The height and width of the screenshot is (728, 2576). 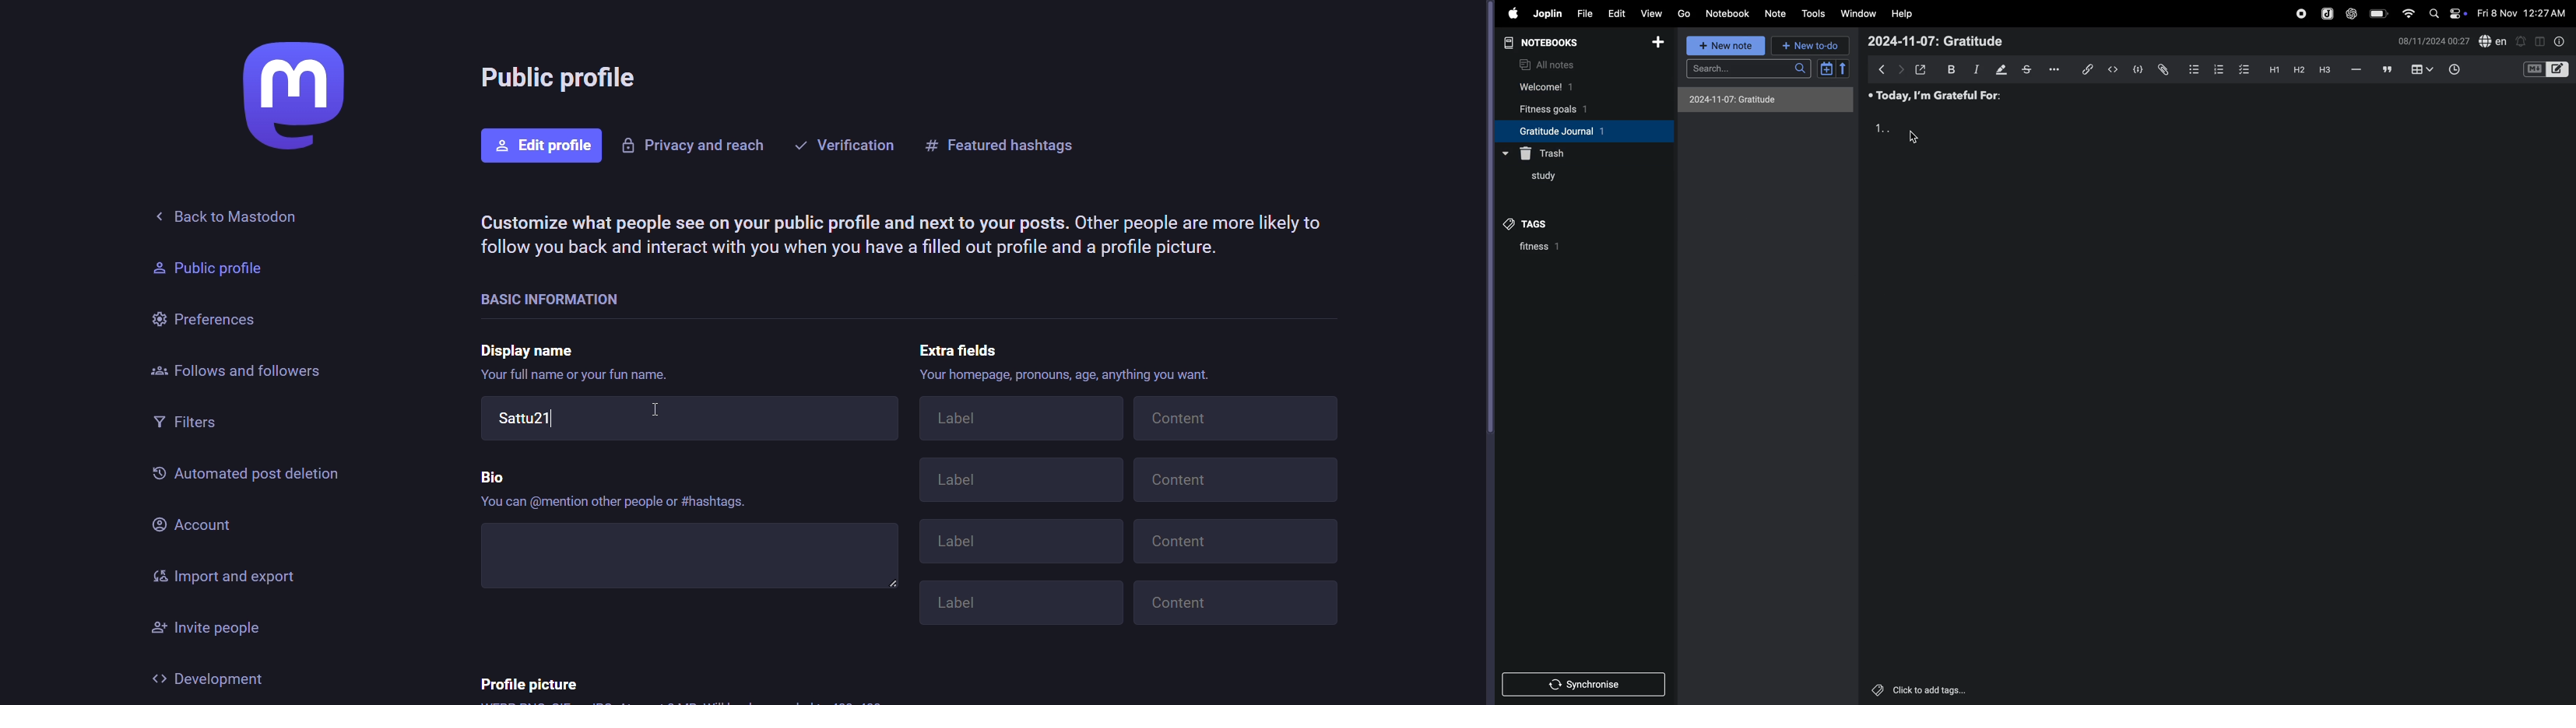 What do you see at coordinates (1236, 480) in the screenshot?
I see `Content ` at bounding box center [1236, 480].